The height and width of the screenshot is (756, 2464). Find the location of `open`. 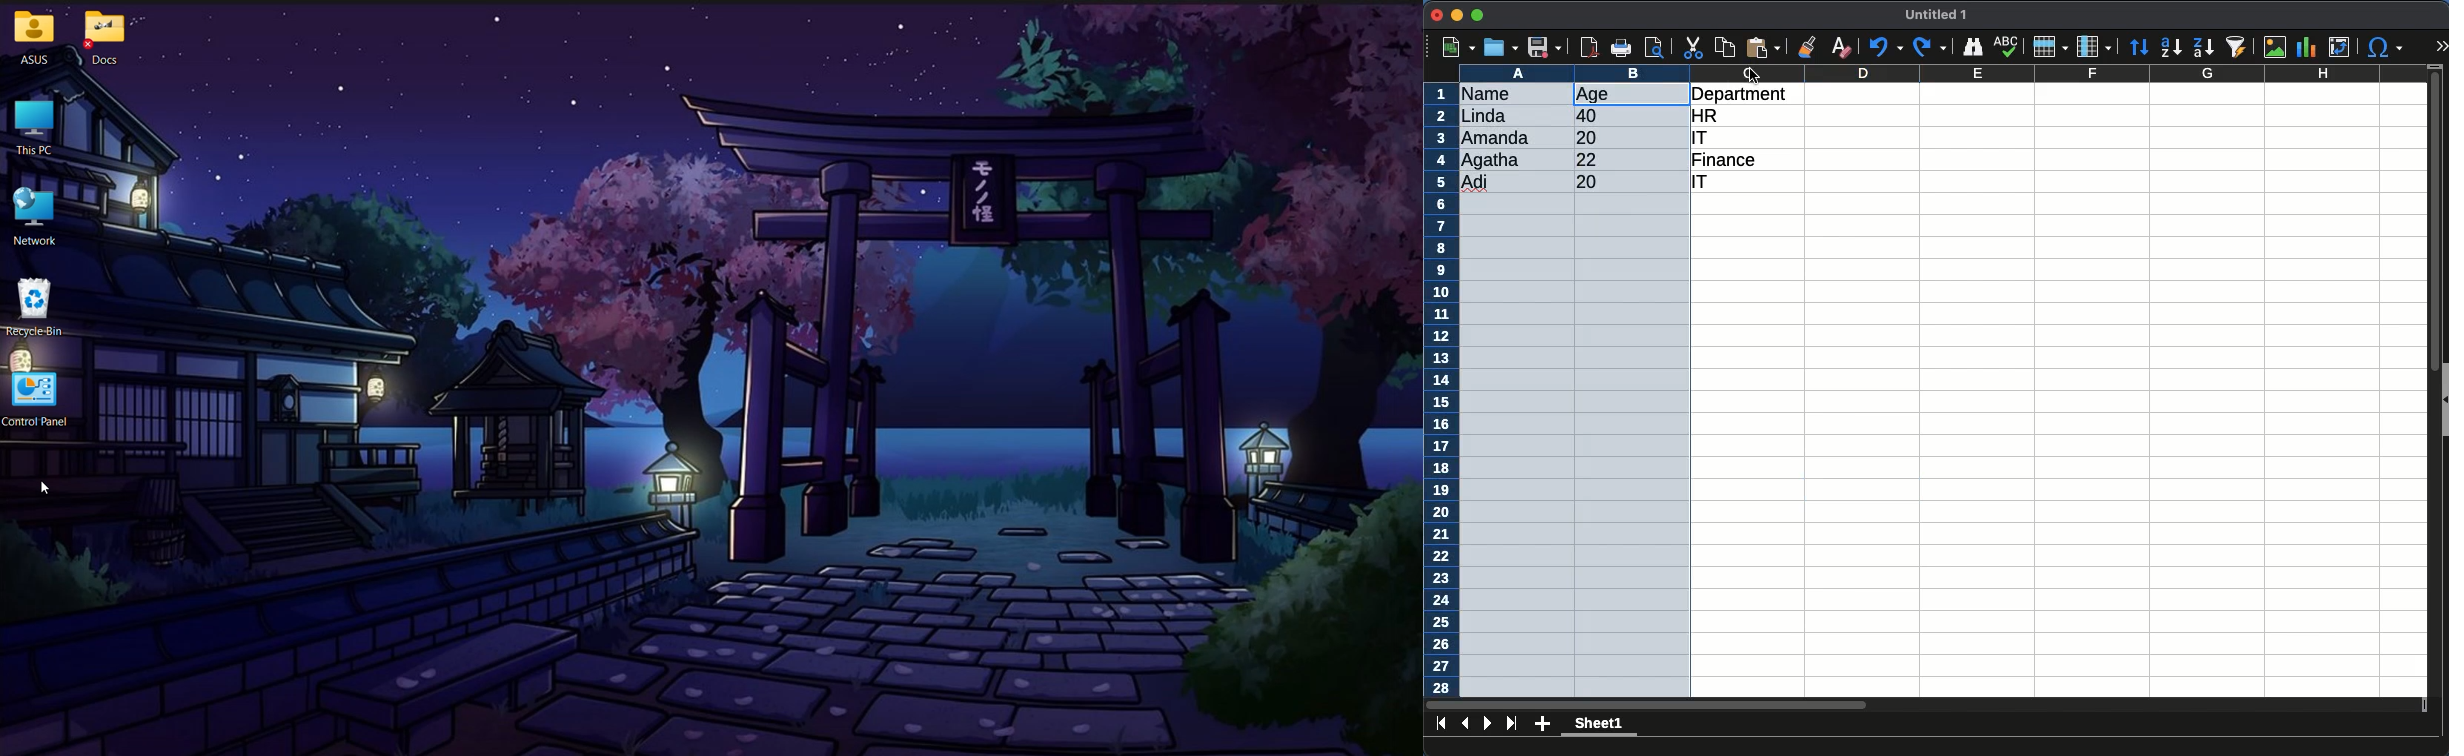

open is located at coordinates (1501, 47).